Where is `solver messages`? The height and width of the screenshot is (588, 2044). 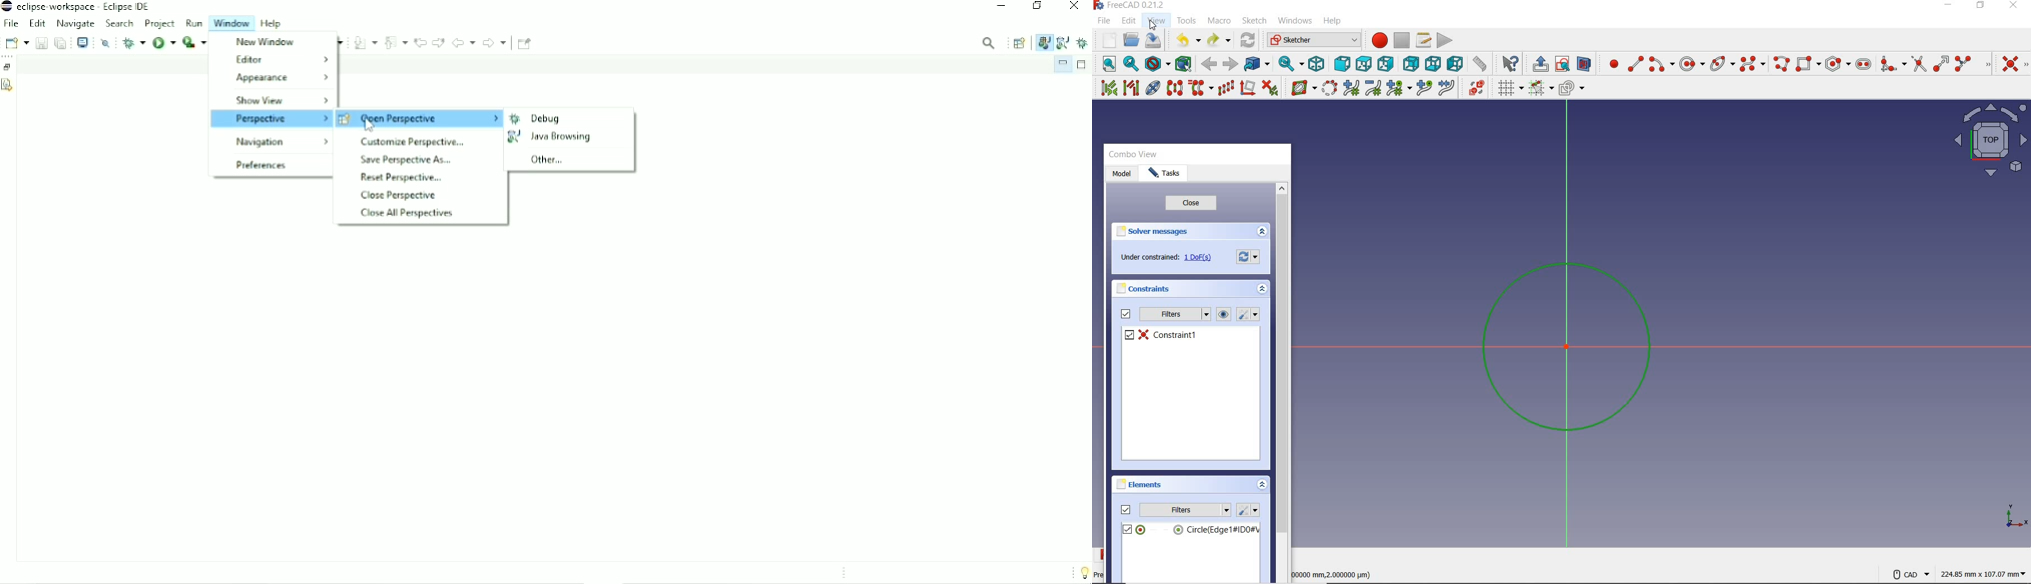
solver messages is located at coordinates (1159, 231).